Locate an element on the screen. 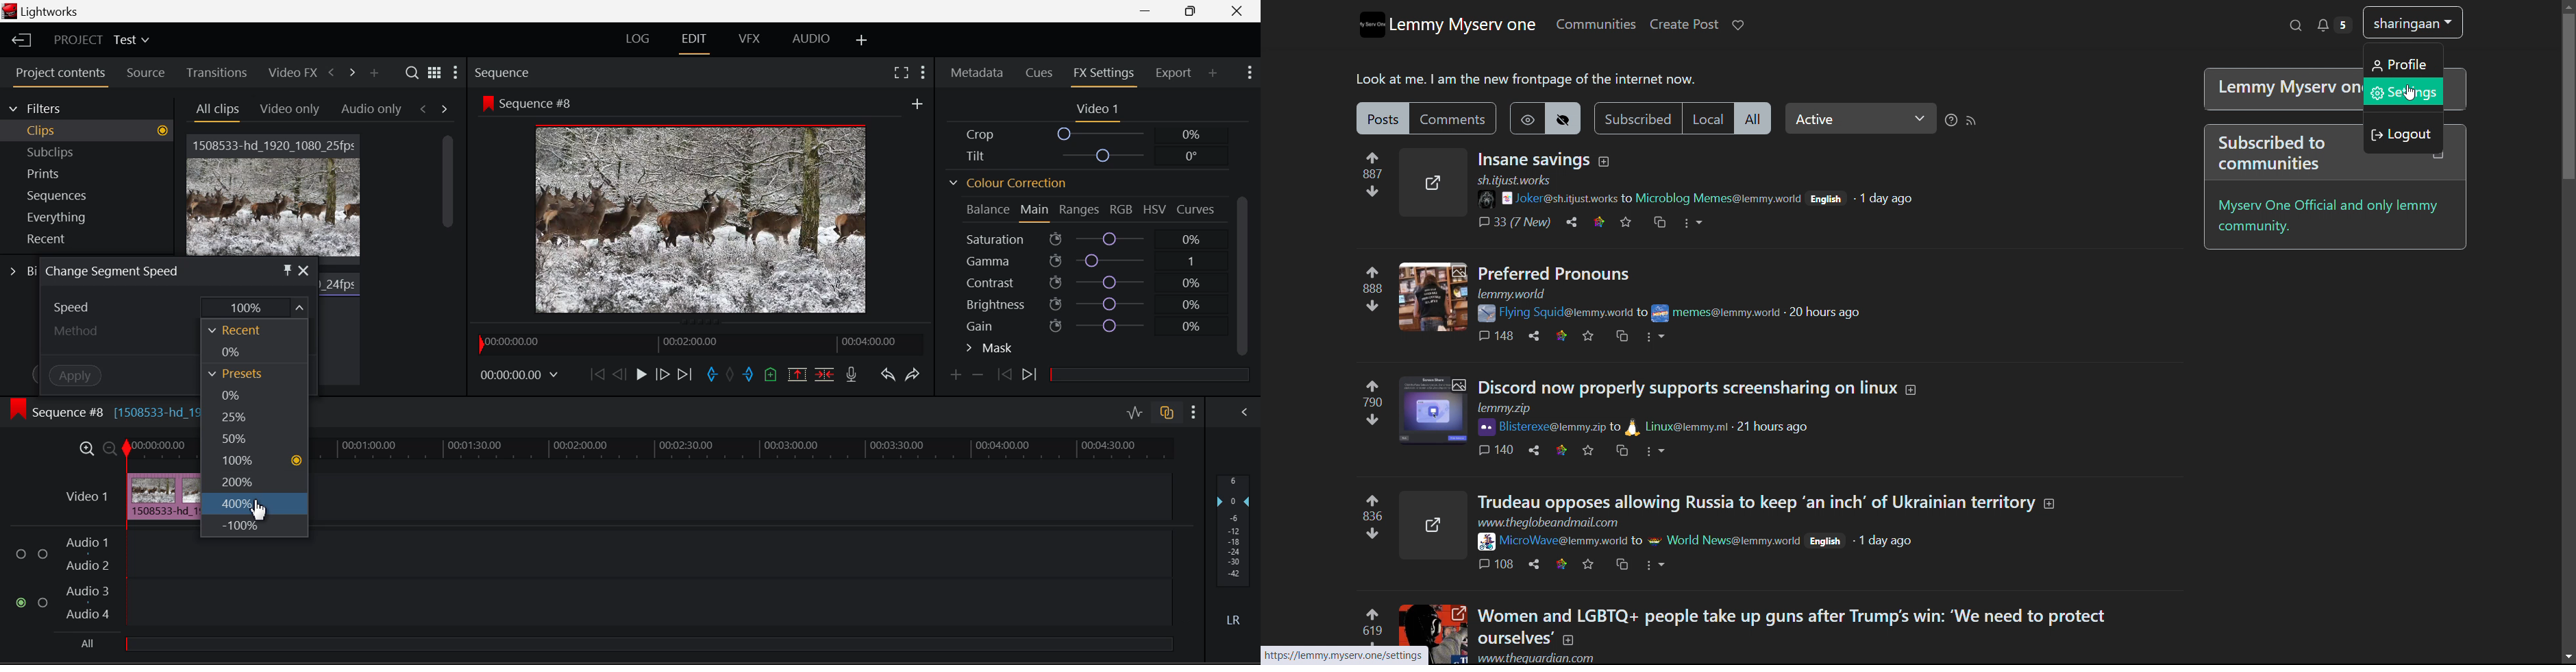  All Clips is located at coordinates (217, 108).